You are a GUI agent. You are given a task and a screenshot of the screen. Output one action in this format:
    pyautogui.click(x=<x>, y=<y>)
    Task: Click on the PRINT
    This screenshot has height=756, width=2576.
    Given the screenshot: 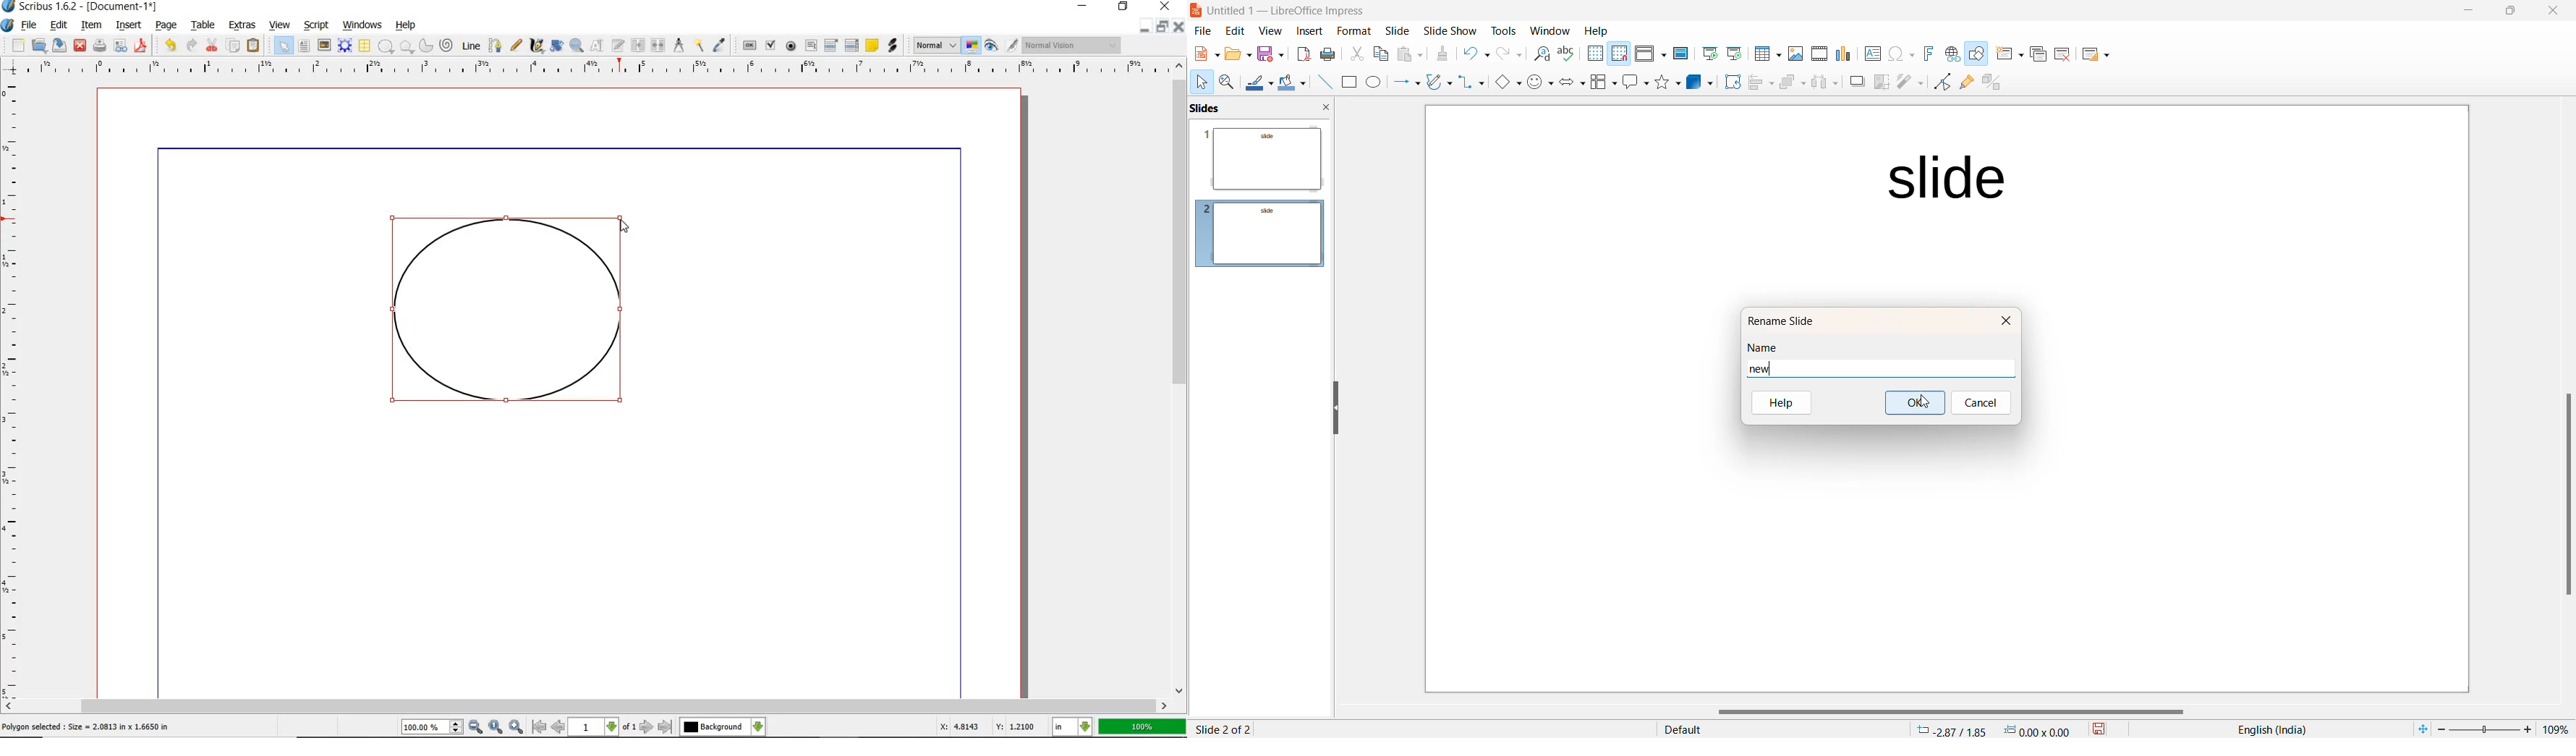 What is the action you would take?
    pyautogui.click(x=100, y=47)
    